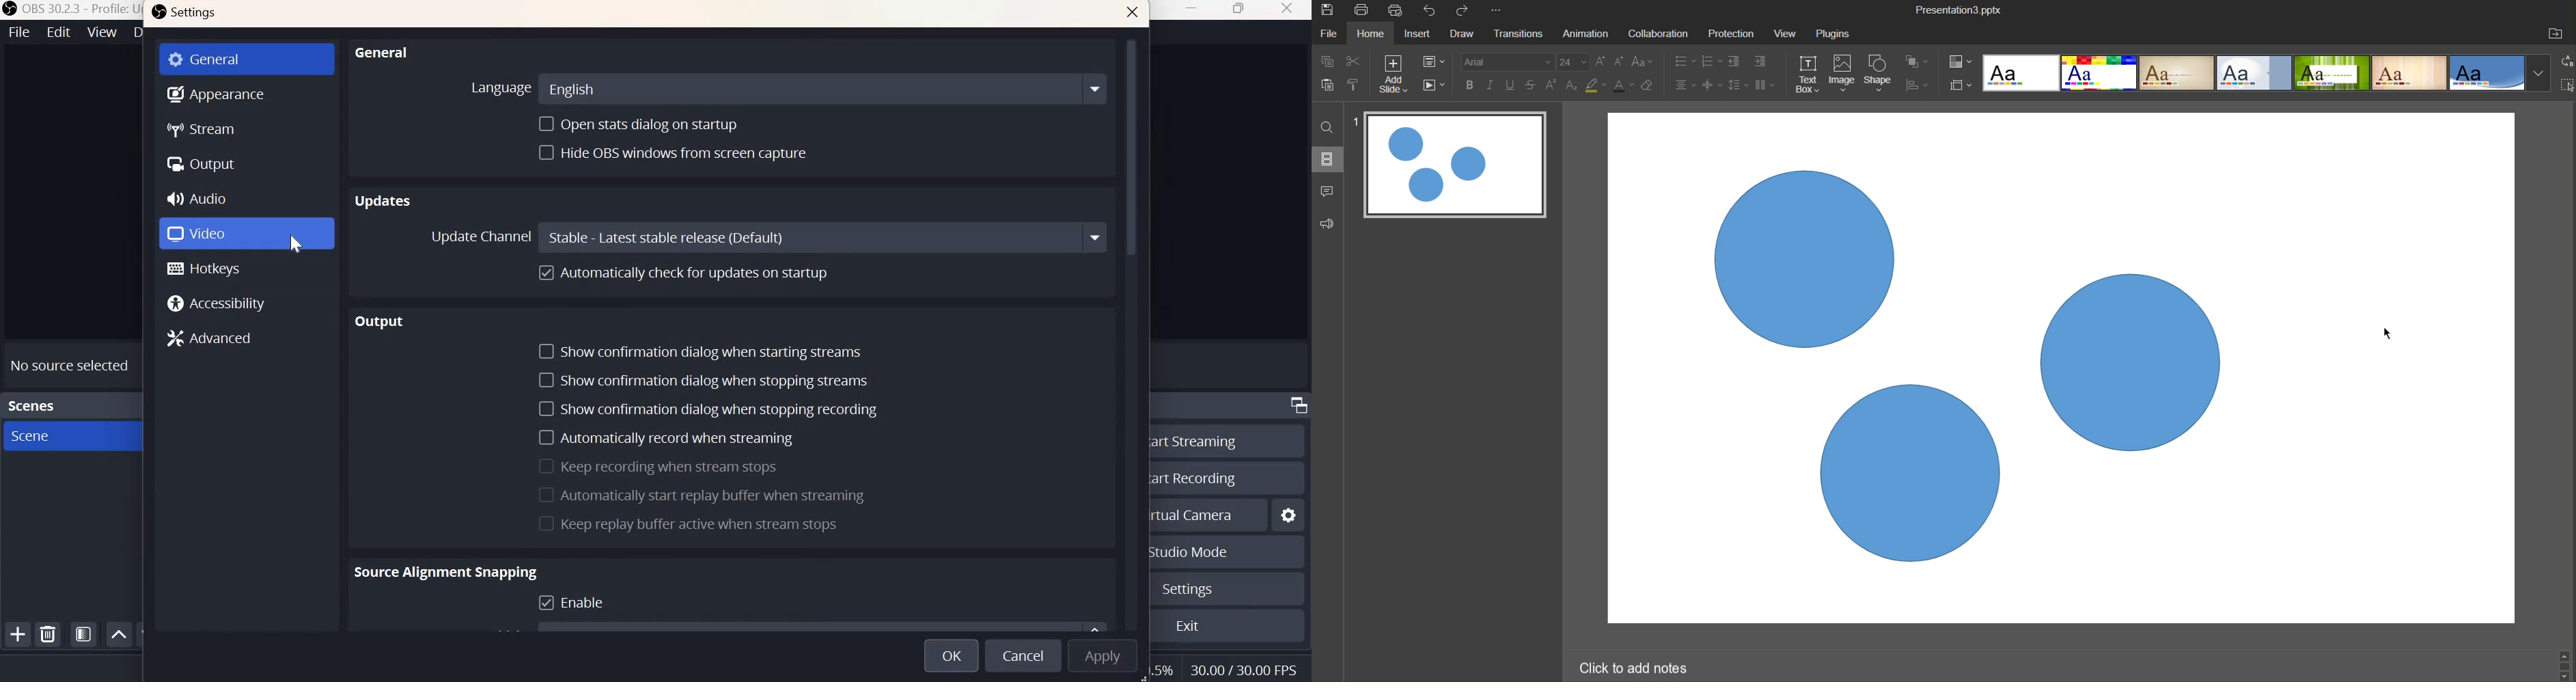 This screenshot has height=700, width=2576. I want to click on Slide 1, so click(1455, 167).